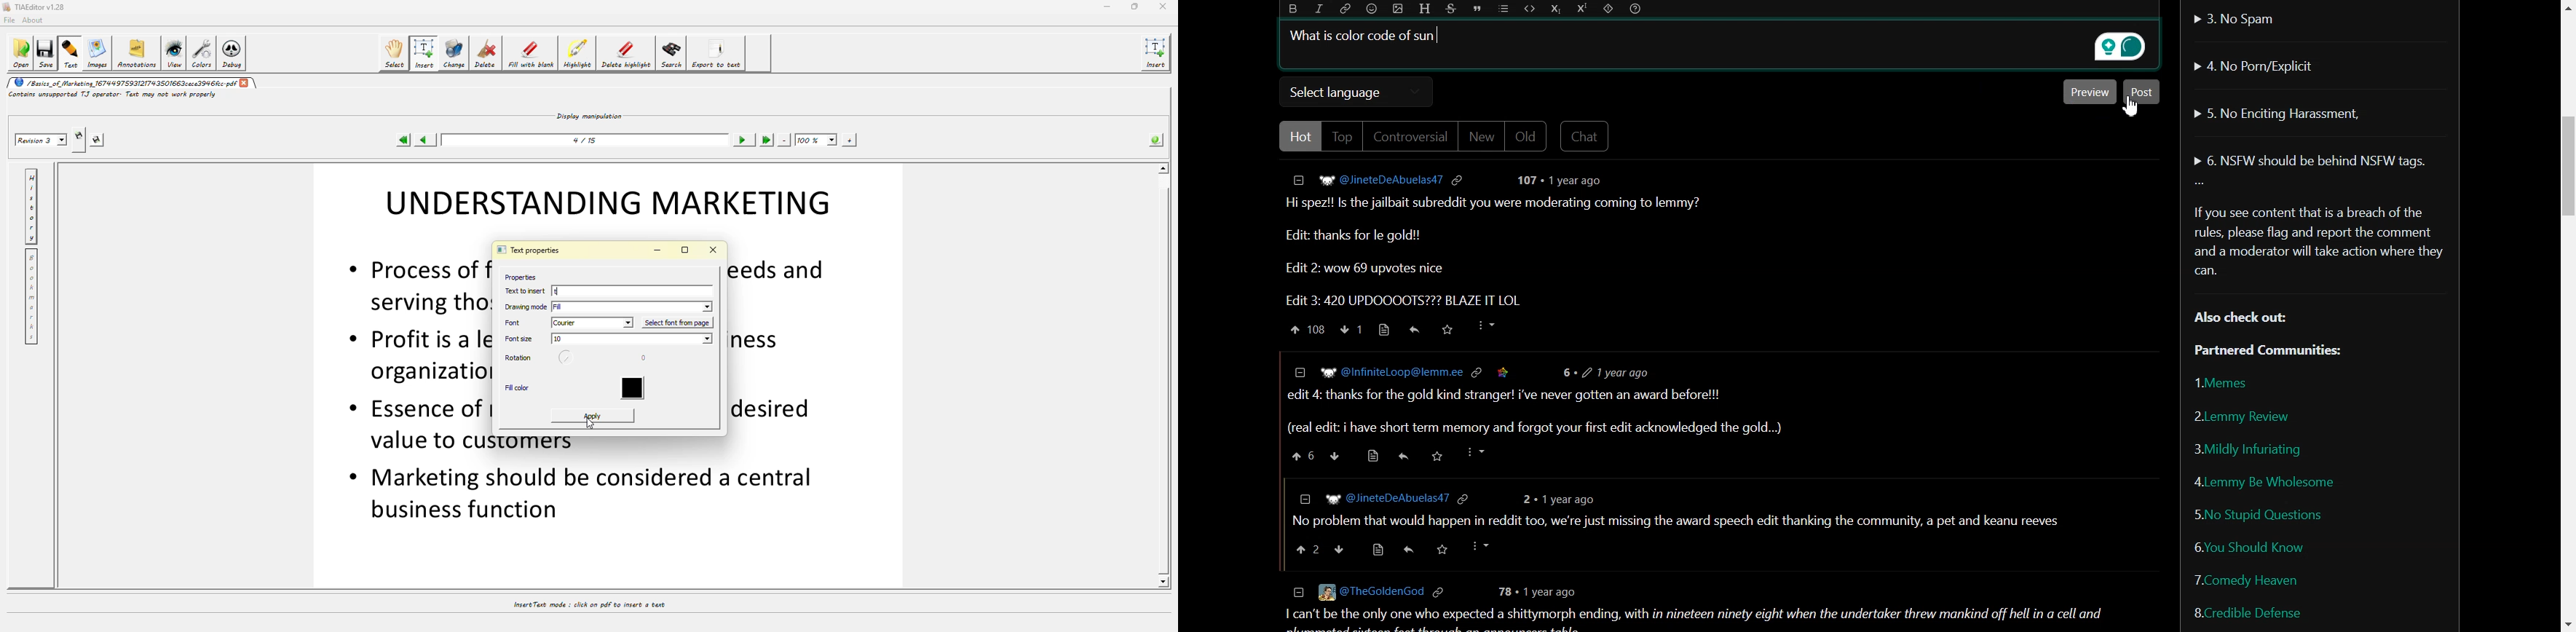 The image size is (2576, 644). I want to click on Edit 2: wow 69 upvotes nice, so click(1395, 269).